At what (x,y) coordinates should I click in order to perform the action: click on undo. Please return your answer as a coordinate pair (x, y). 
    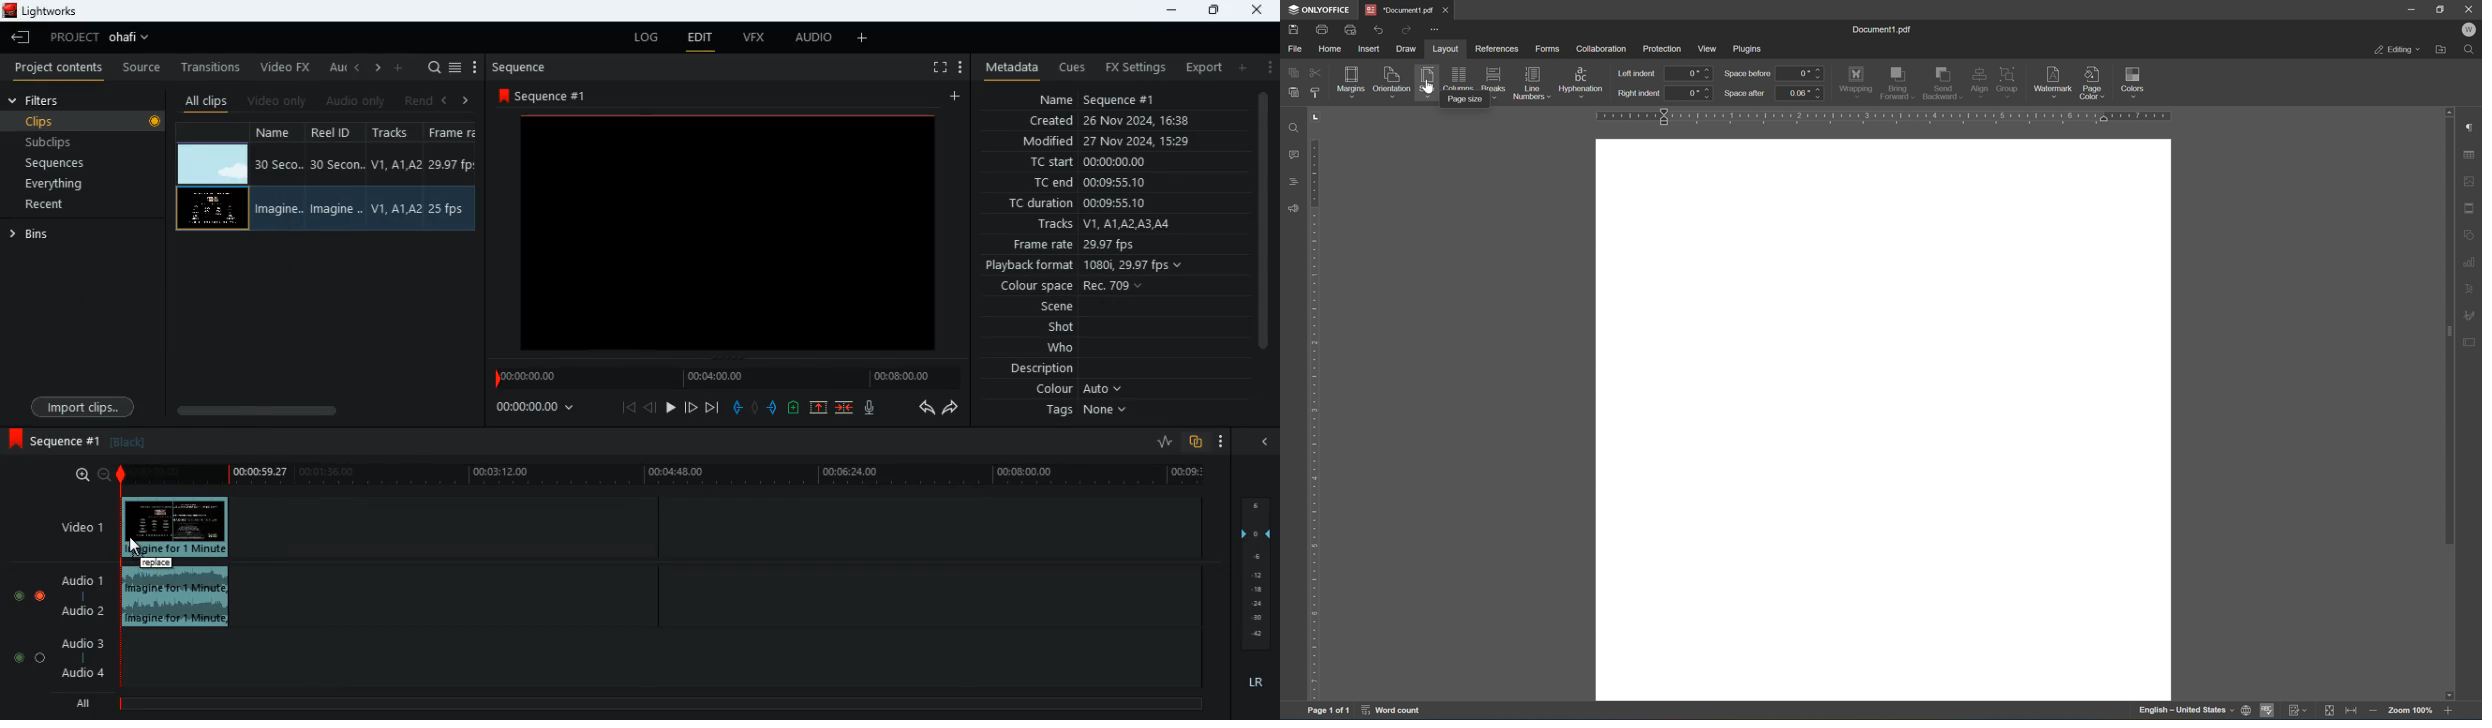
    Looking at the image, I should click on (1381, 28).